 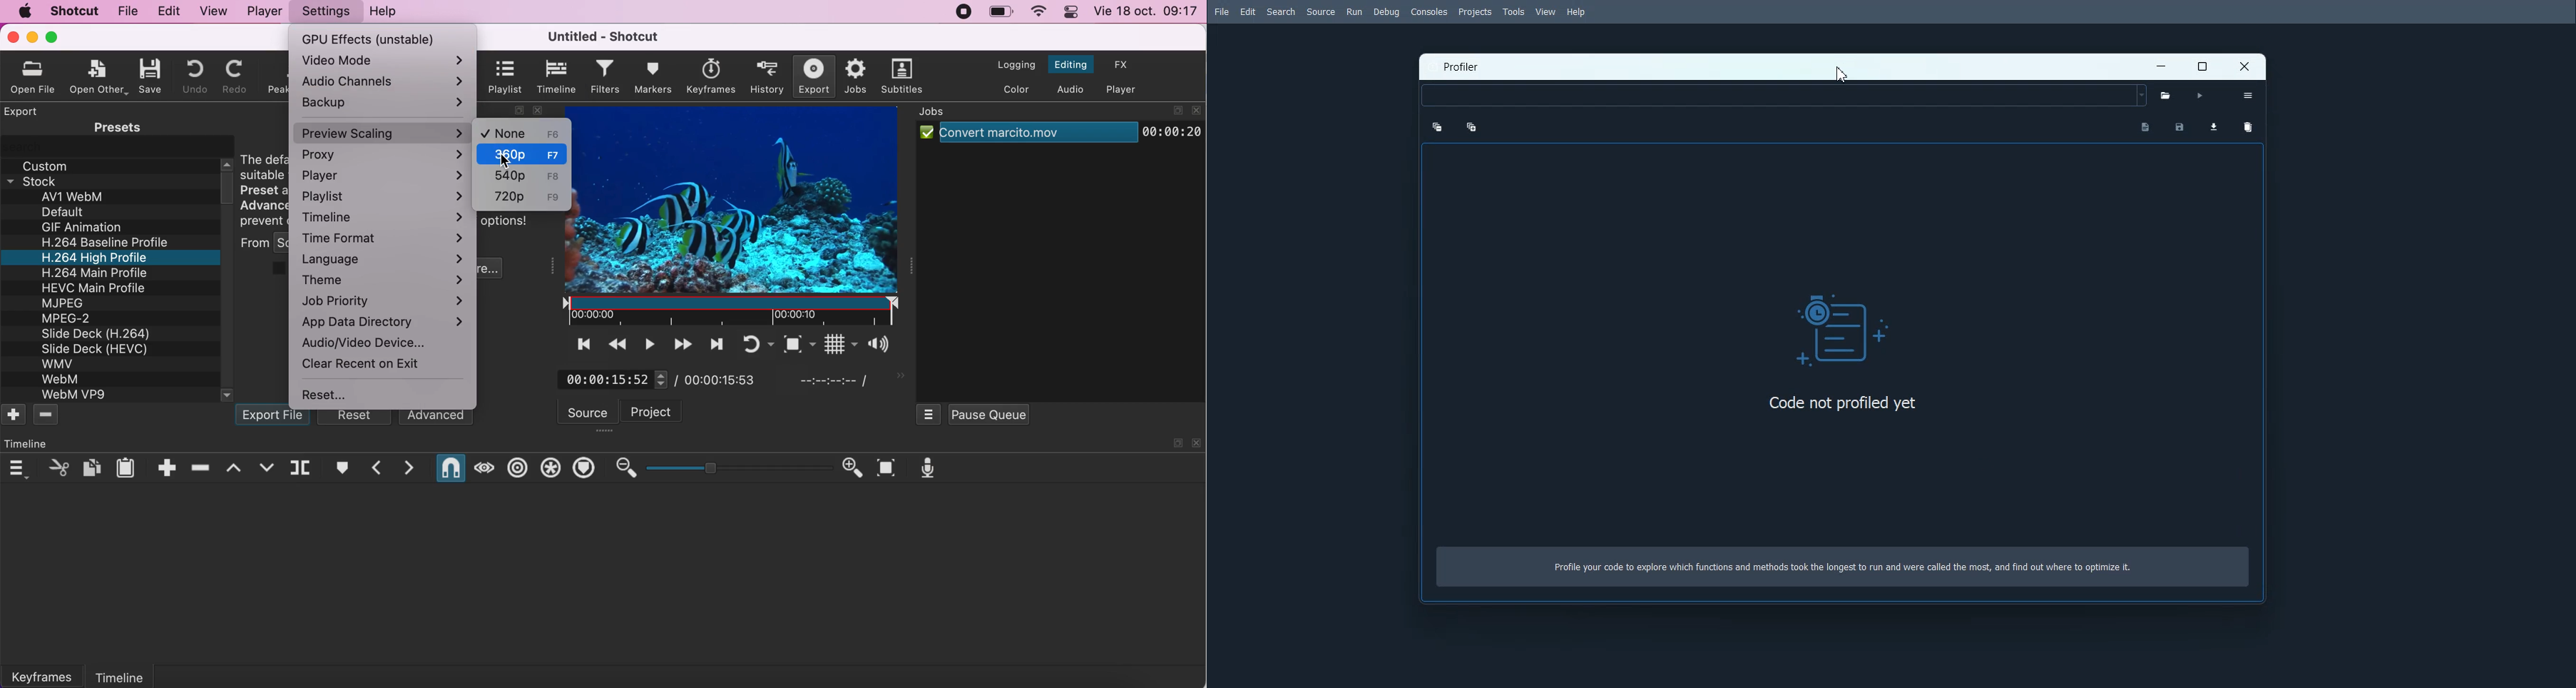 I want to click on panel control, so click(x=1072, y=12).